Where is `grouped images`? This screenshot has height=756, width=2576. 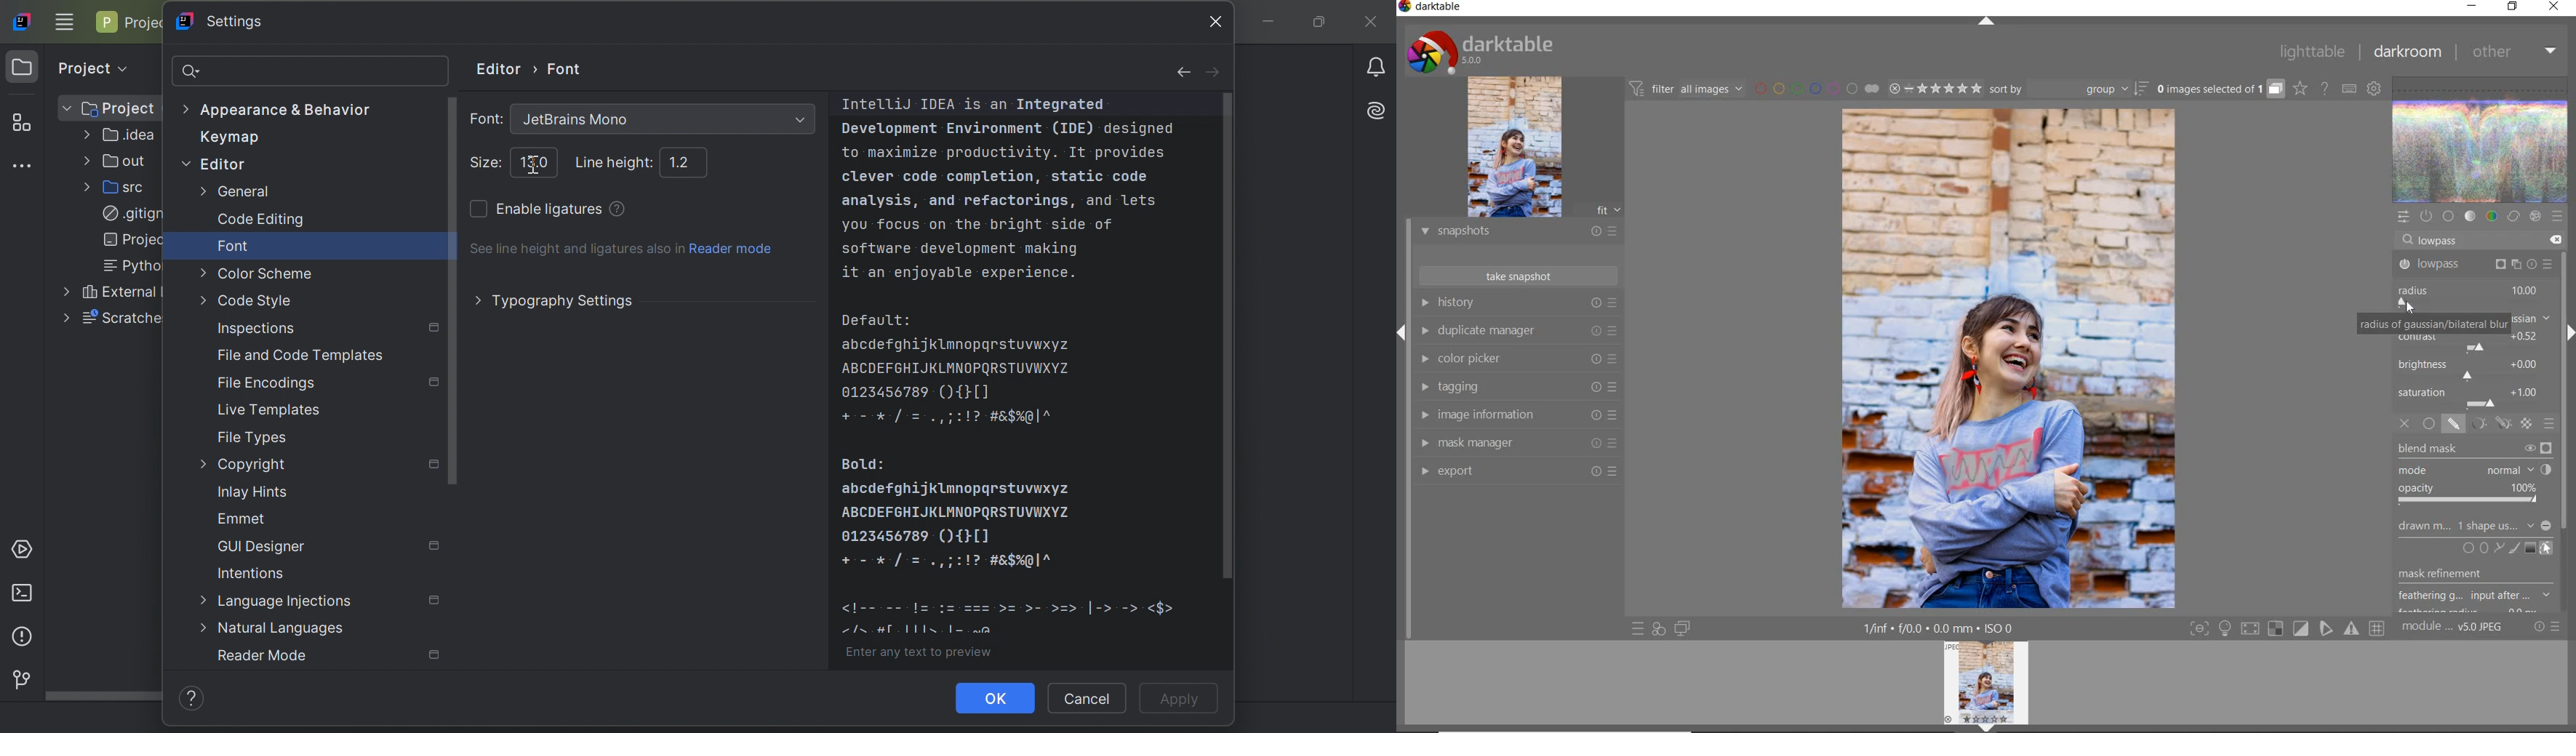 grouped images is located at coordinates (2219, 89).